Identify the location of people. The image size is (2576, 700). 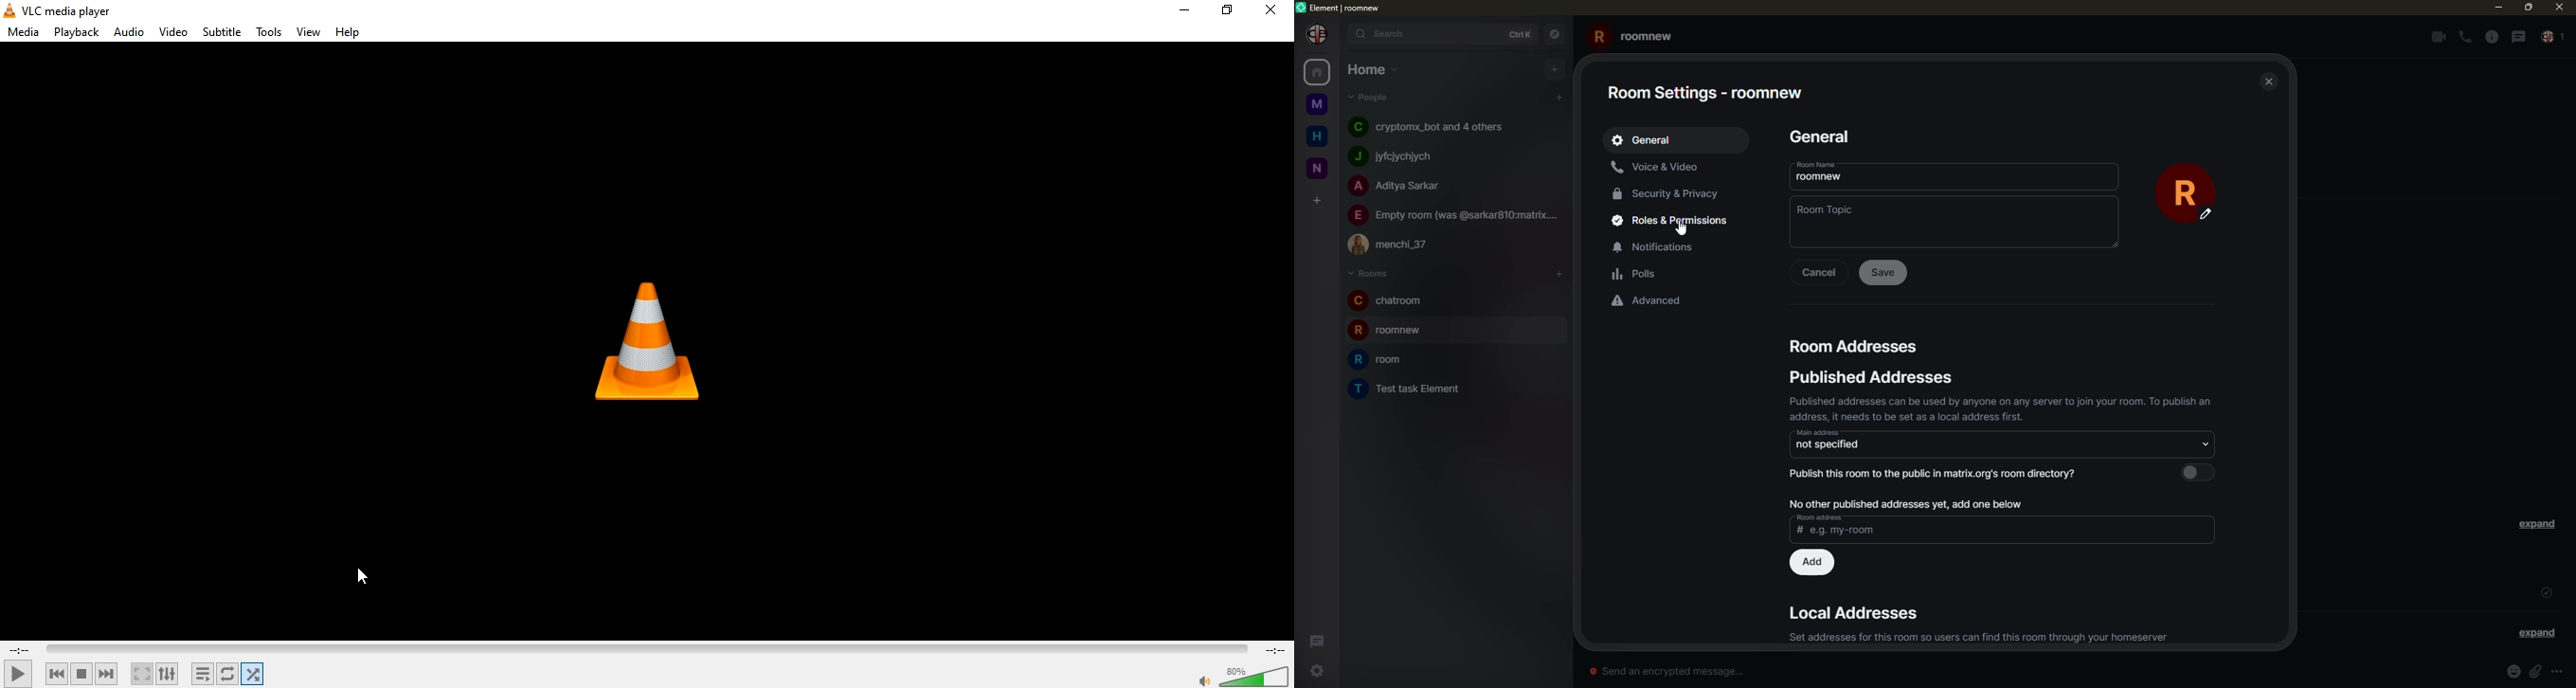
(1399, 155).